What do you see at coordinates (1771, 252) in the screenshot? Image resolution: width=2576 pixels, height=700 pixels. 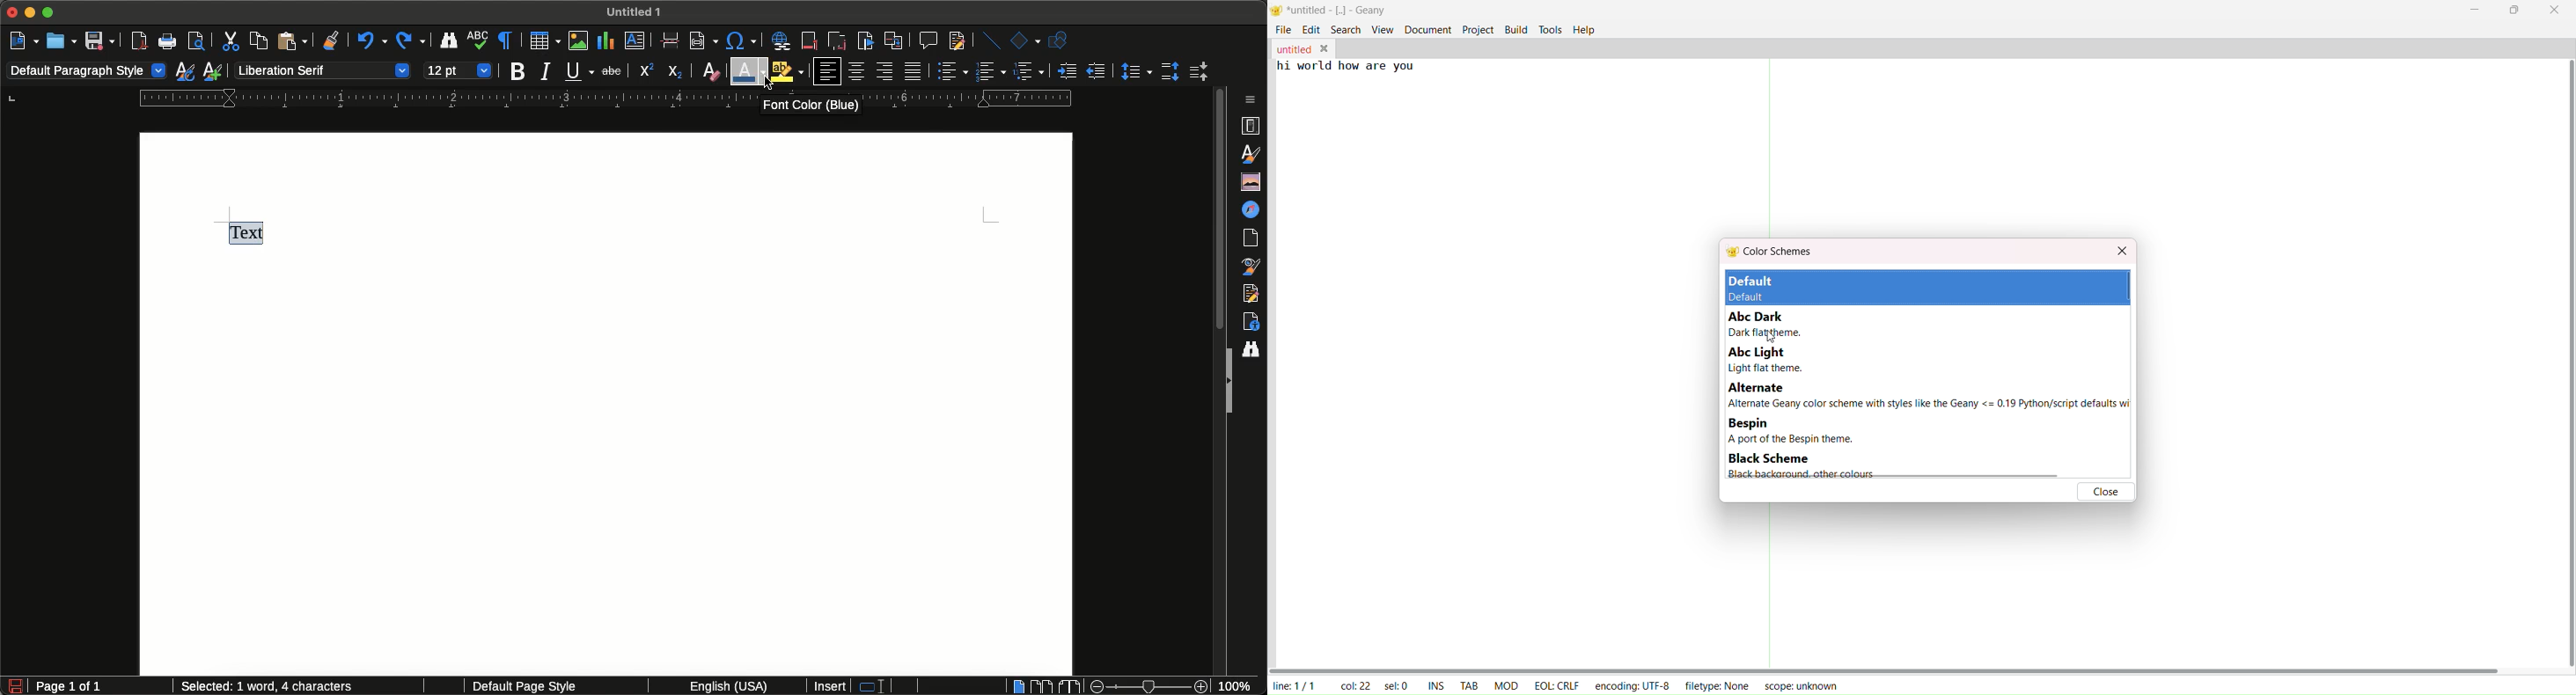 I see `color schemes` at bounding box center [1771, 252].